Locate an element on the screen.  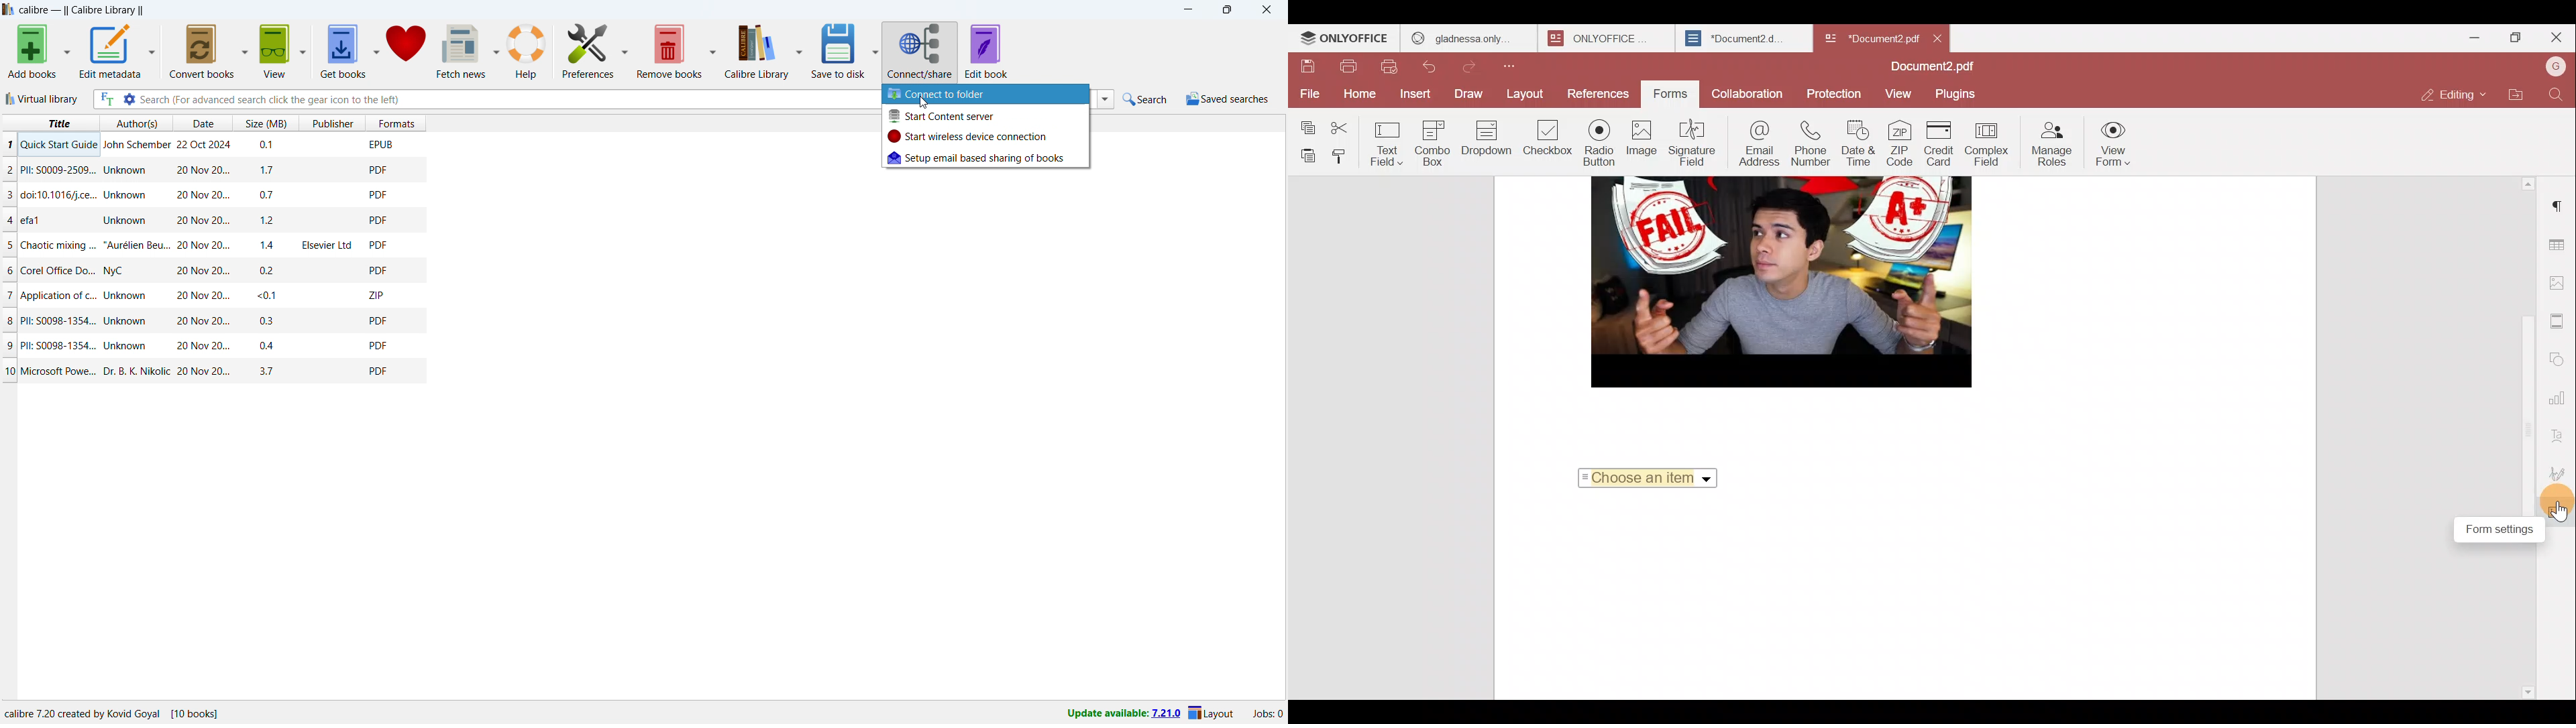
preferences options is located at coordinates (625, 50).